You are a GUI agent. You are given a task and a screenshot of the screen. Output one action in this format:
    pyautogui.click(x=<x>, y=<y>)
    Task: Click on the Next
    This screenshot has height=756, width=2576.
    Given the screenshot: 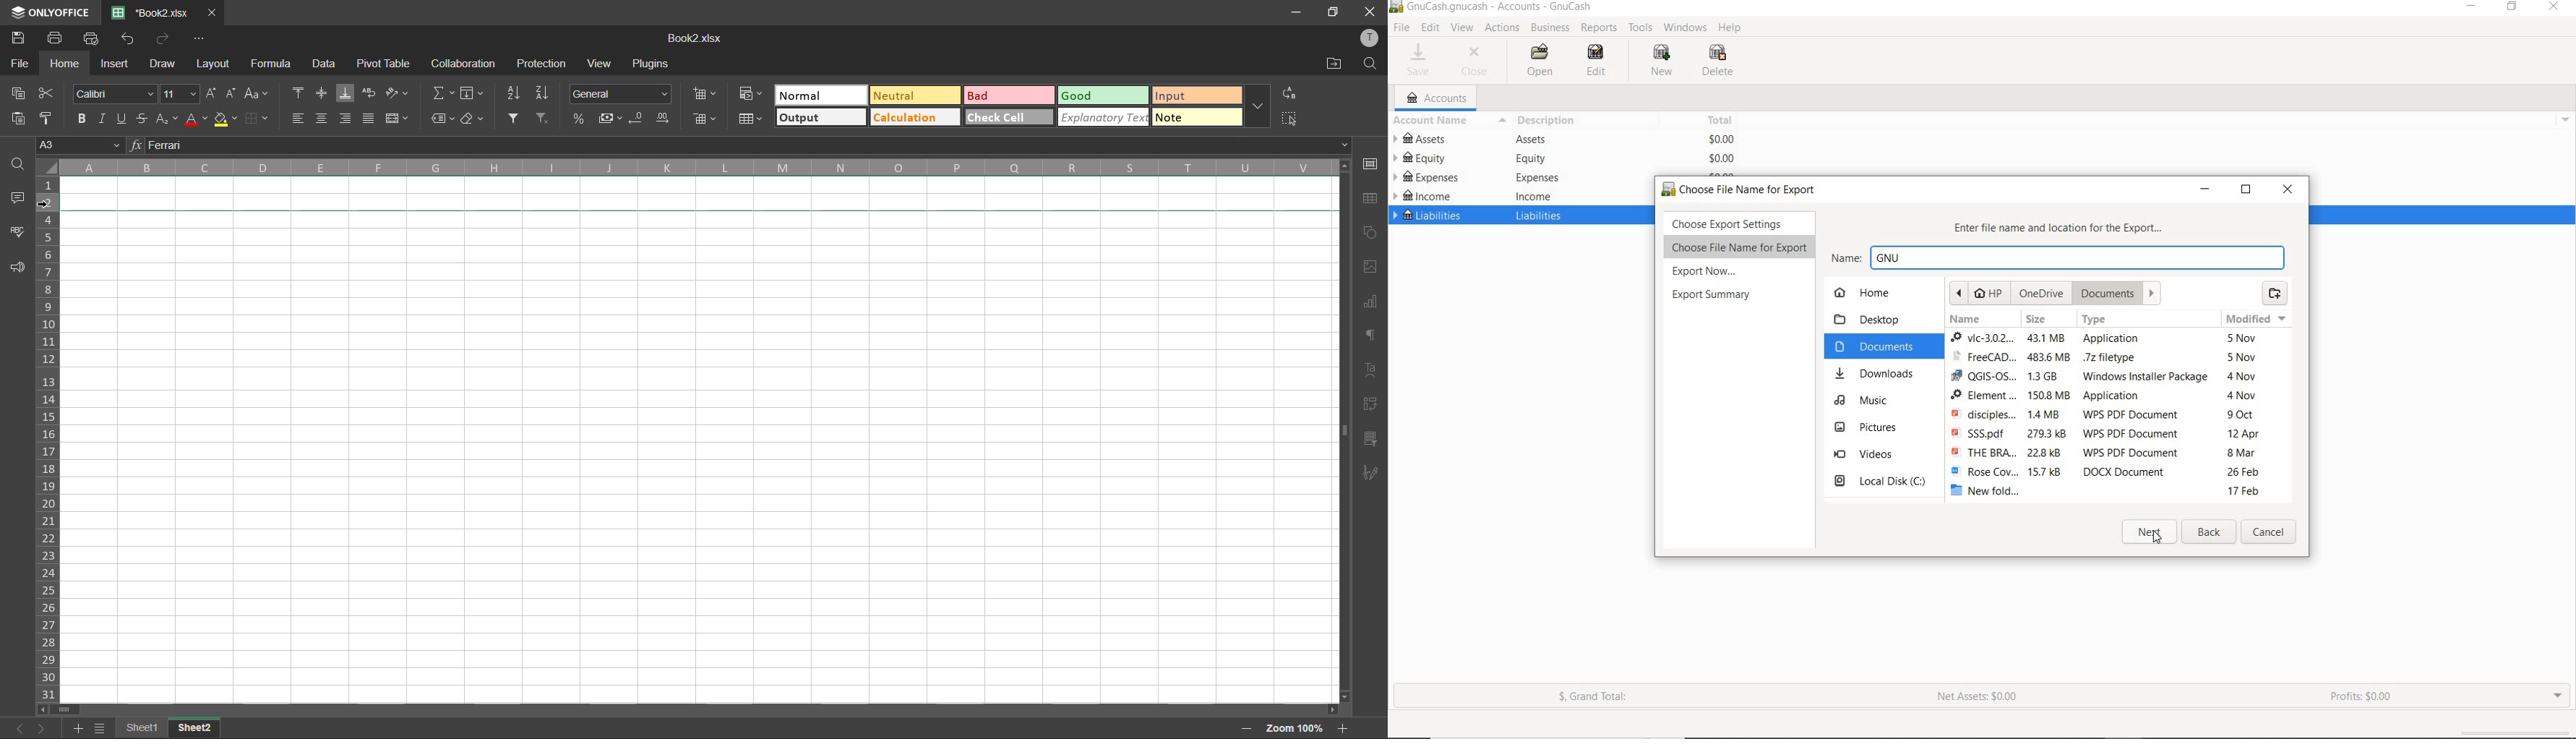 What is the action you would take?
    pyautogui.click(x=2148, y=532)
    